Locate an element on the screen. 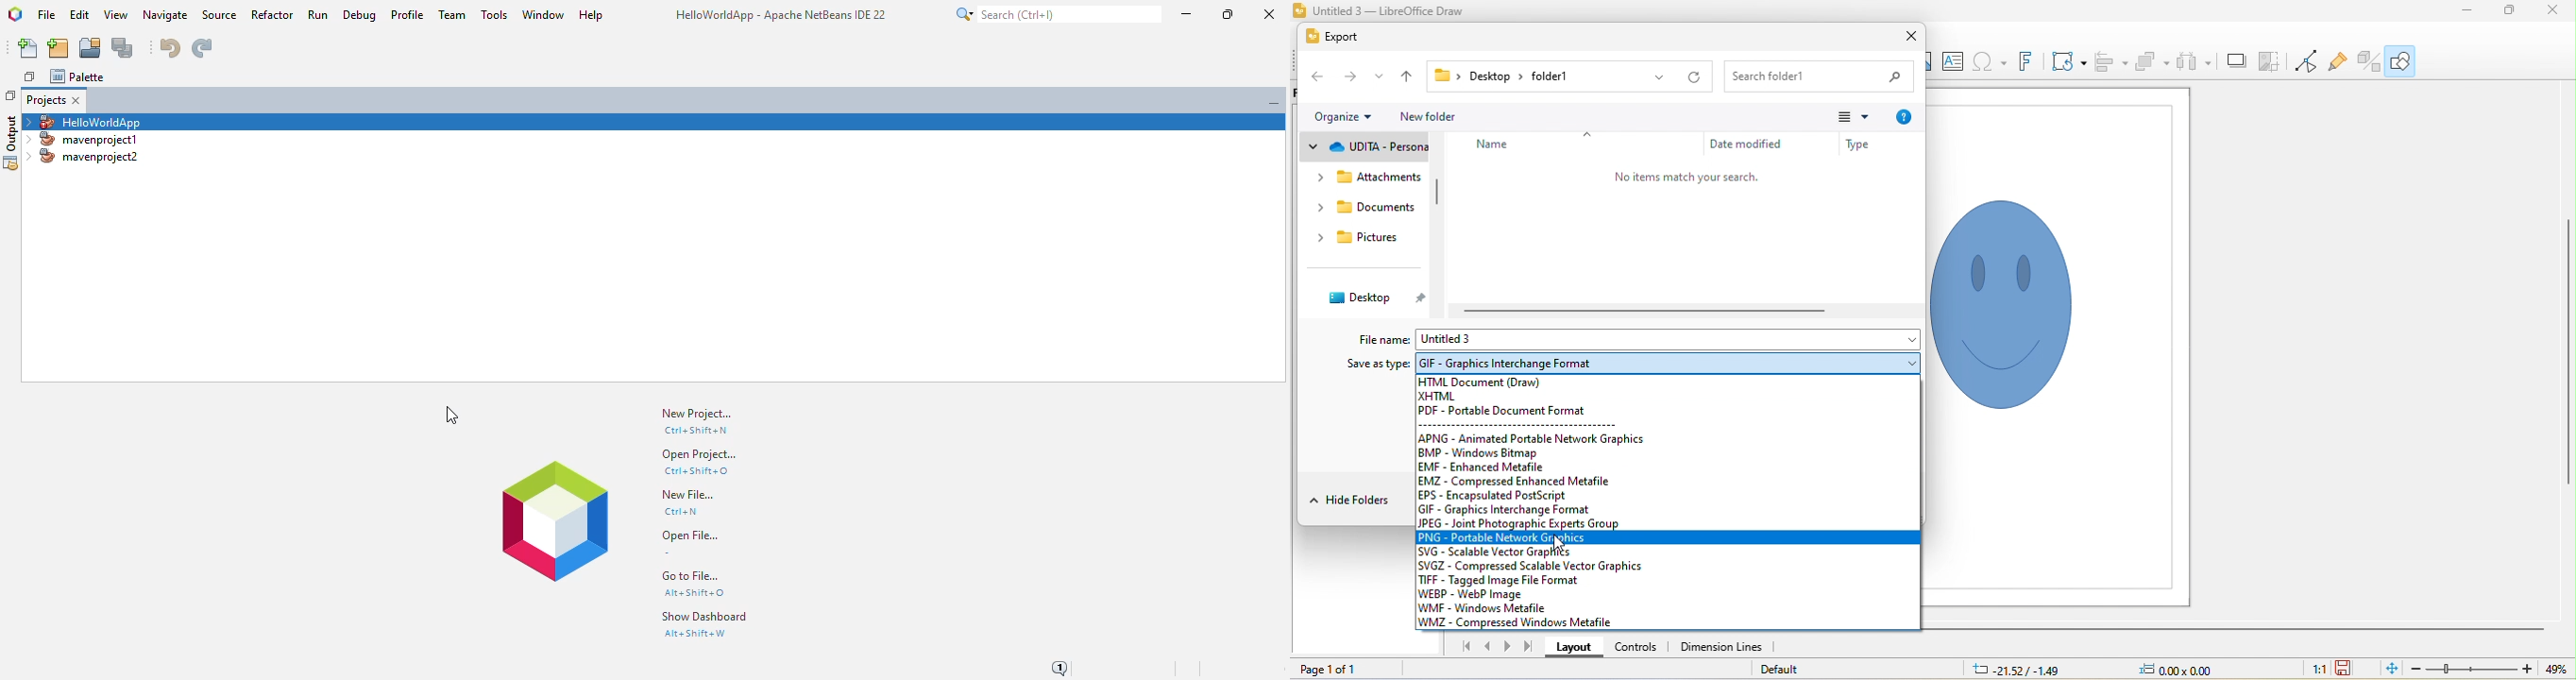  EPS- encapsulated portscript is located at coordinates (1507, 496).